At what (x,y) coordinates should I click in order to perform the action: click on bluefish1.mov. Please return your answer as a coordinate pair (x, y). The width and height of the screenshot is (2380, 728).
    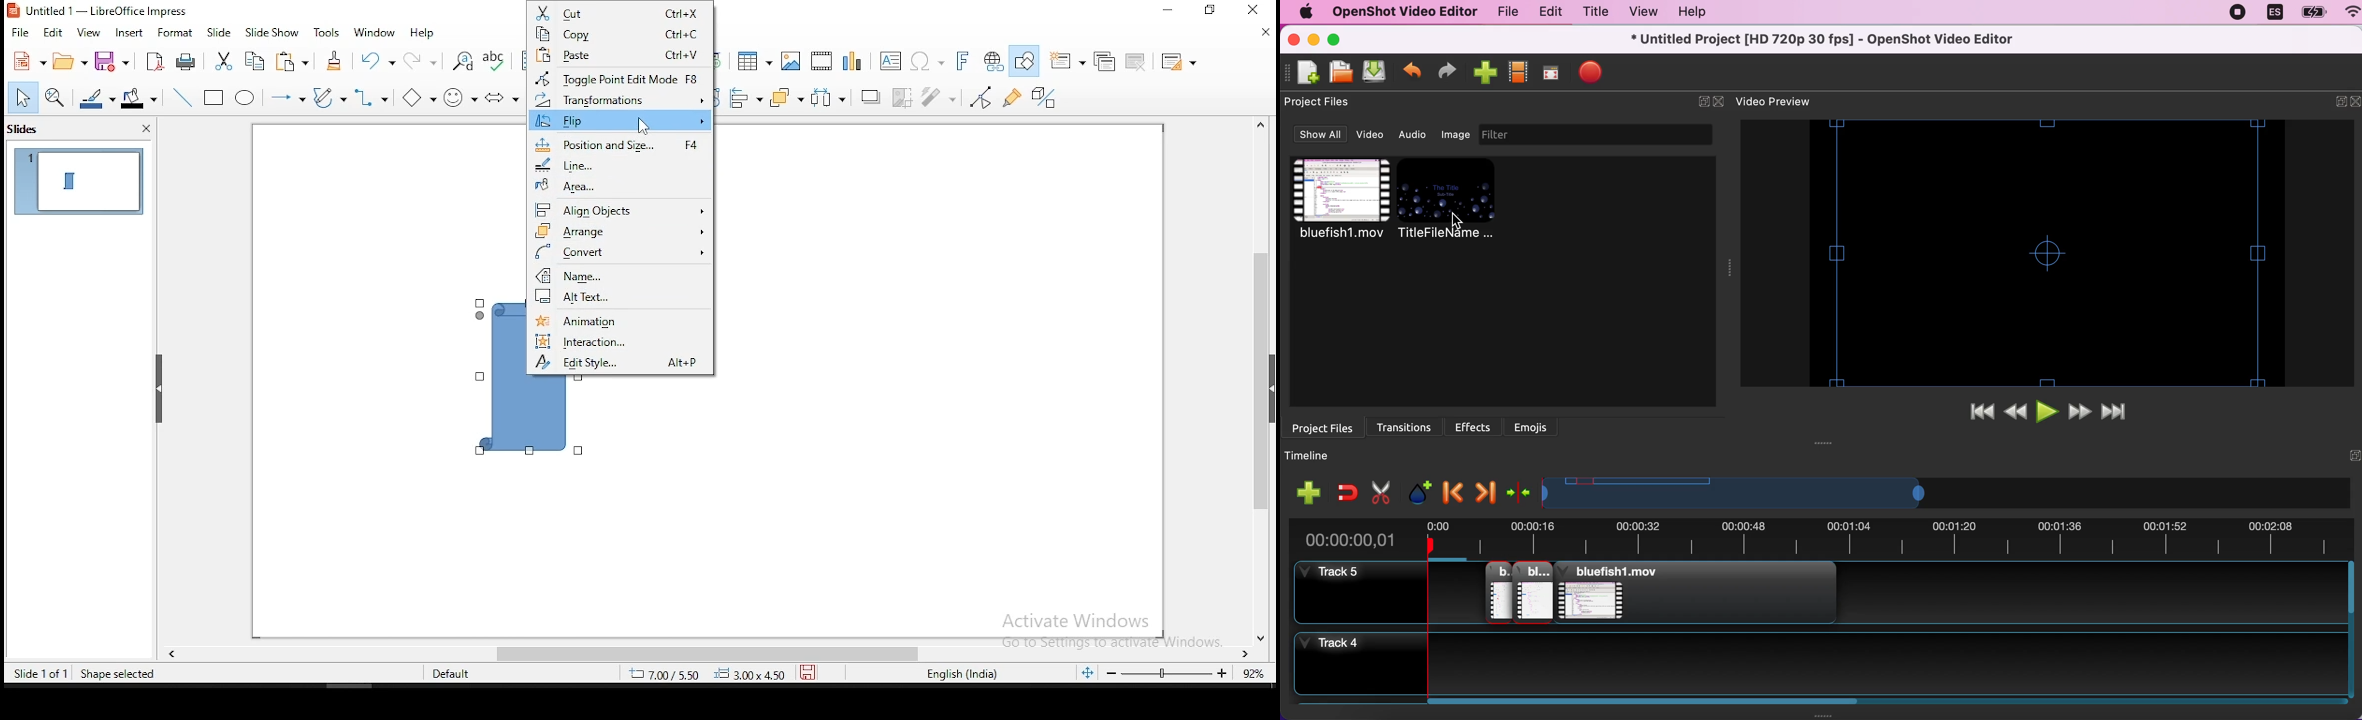
    Looking at the image, I should click on (1338, 200).